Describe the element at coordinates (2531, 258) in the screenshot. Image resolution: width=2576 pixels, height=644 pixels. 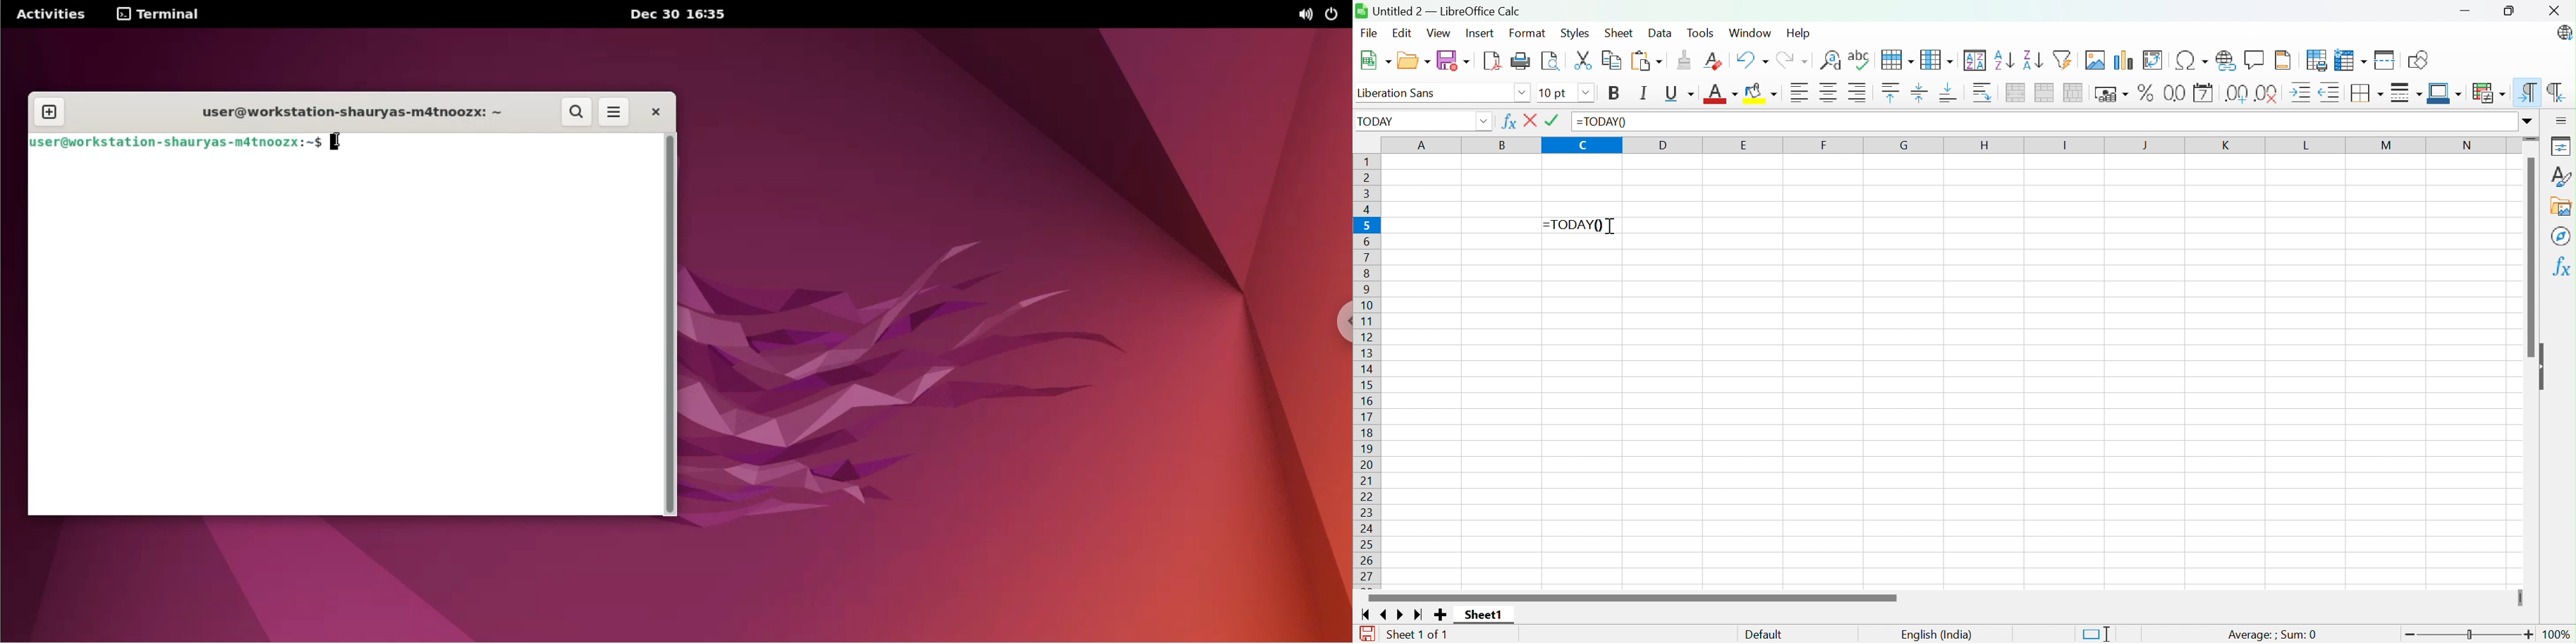
I see `Scroll bar` at that location.